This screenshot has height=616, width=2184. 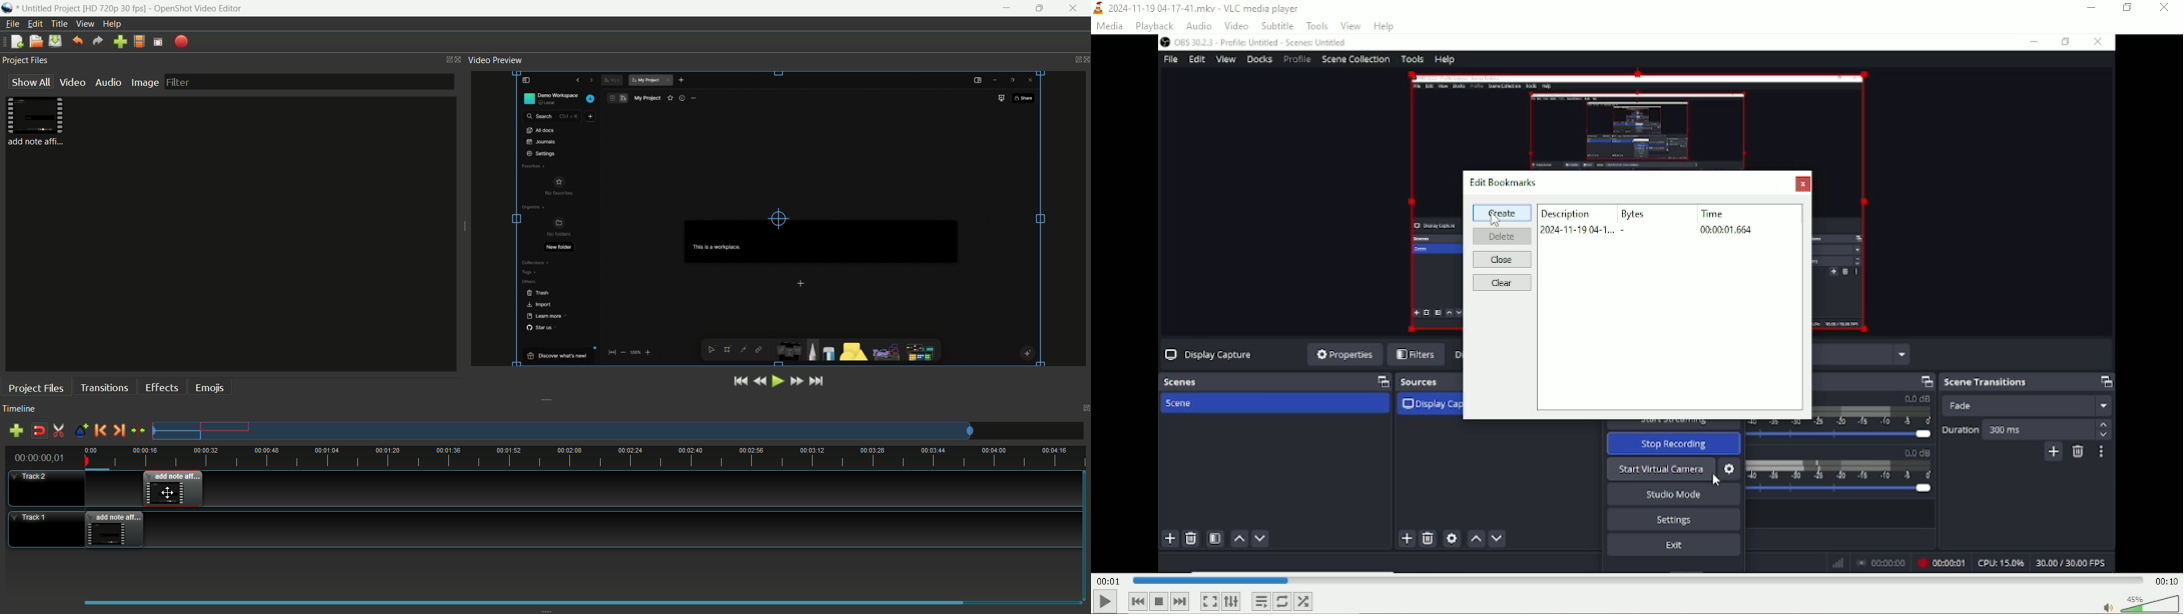 What do you see at coordinates (1501, 259) in the screenshot?
I see `Close` at bounding box center [1501, 259].